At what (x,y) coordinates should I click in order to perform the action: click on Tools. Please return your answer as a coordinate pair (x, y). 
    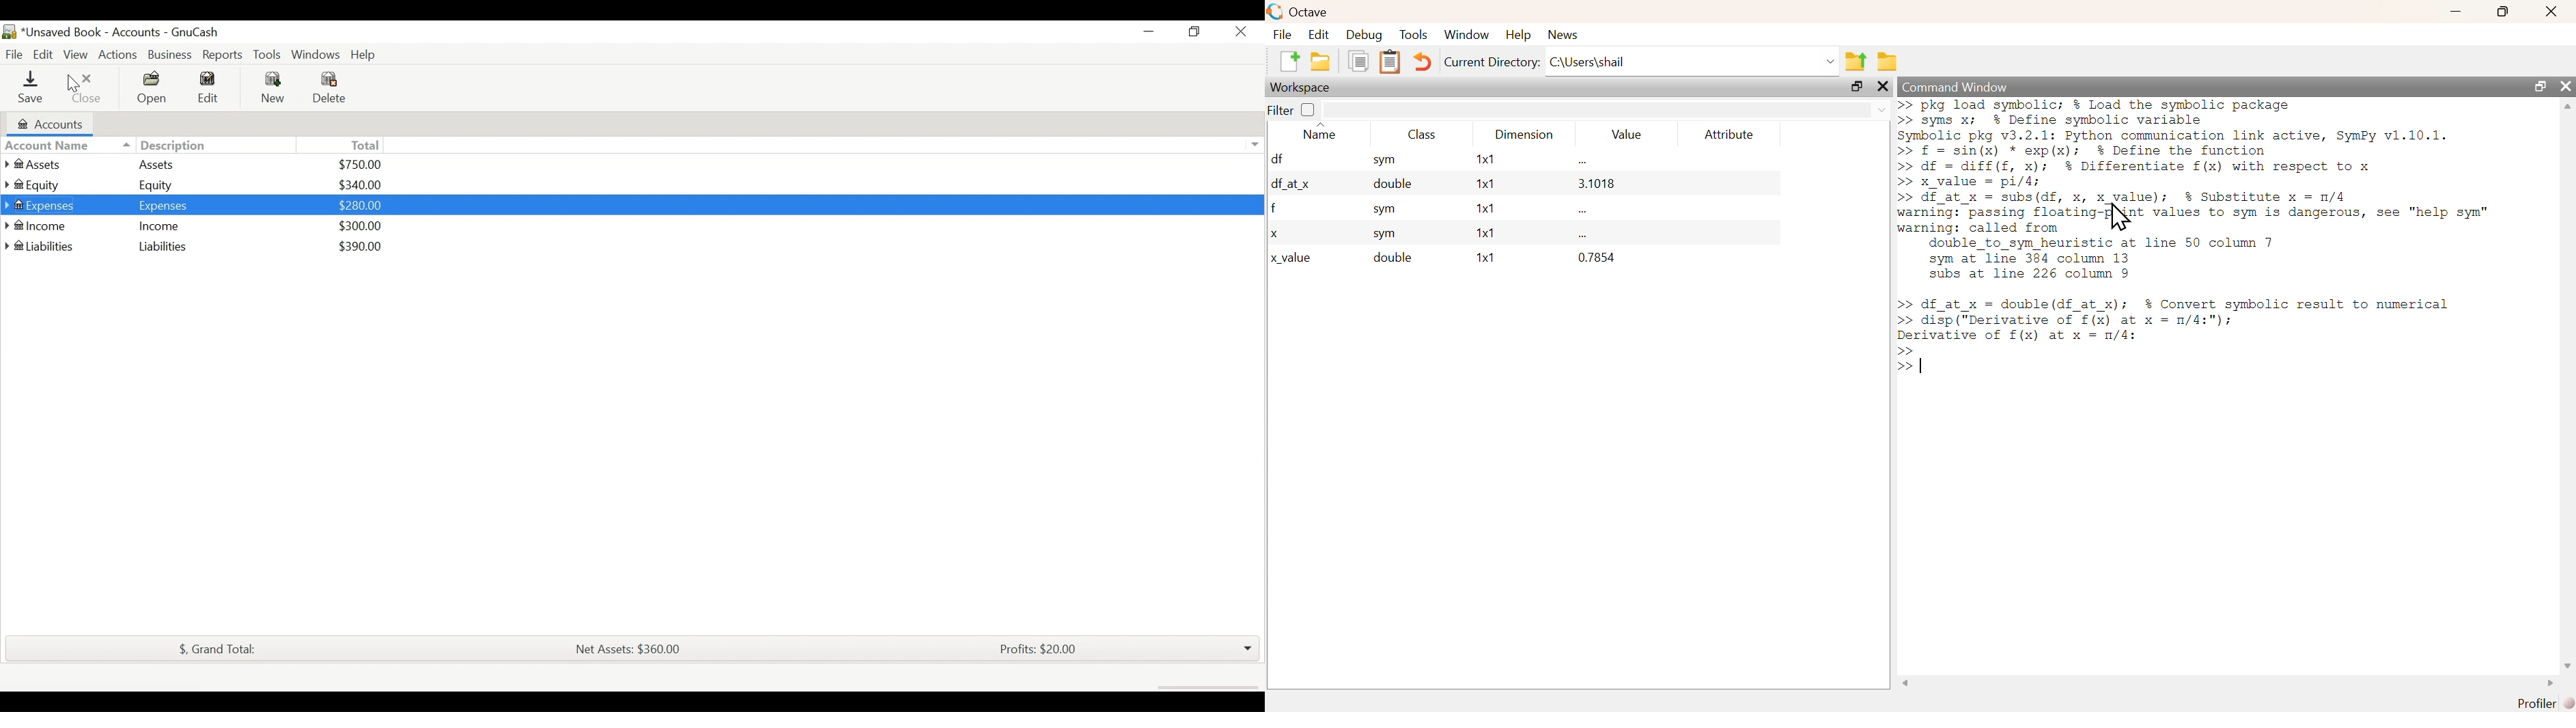
    Looking at the image, I should click on (268, 55).